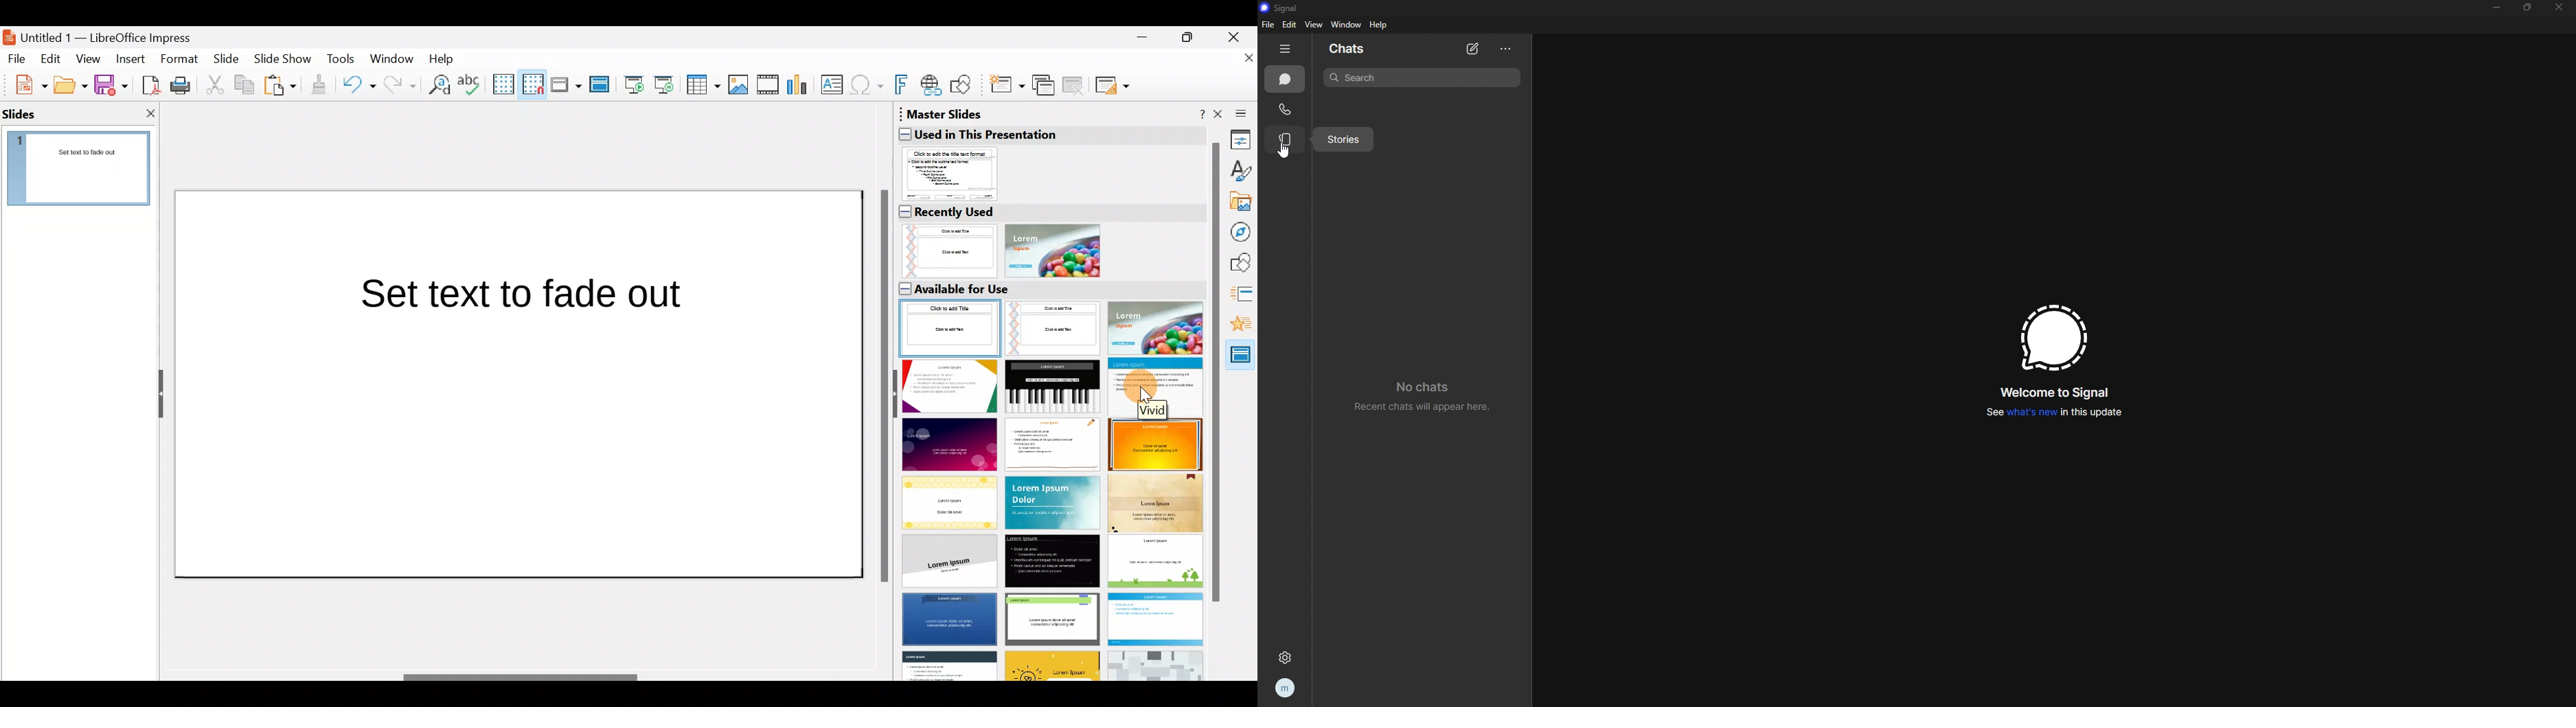 The height and width of the screenshot is (728, 2576). Describe the element at coordinates (1241, 63) in the screenshot. I see `Close document` at that location.